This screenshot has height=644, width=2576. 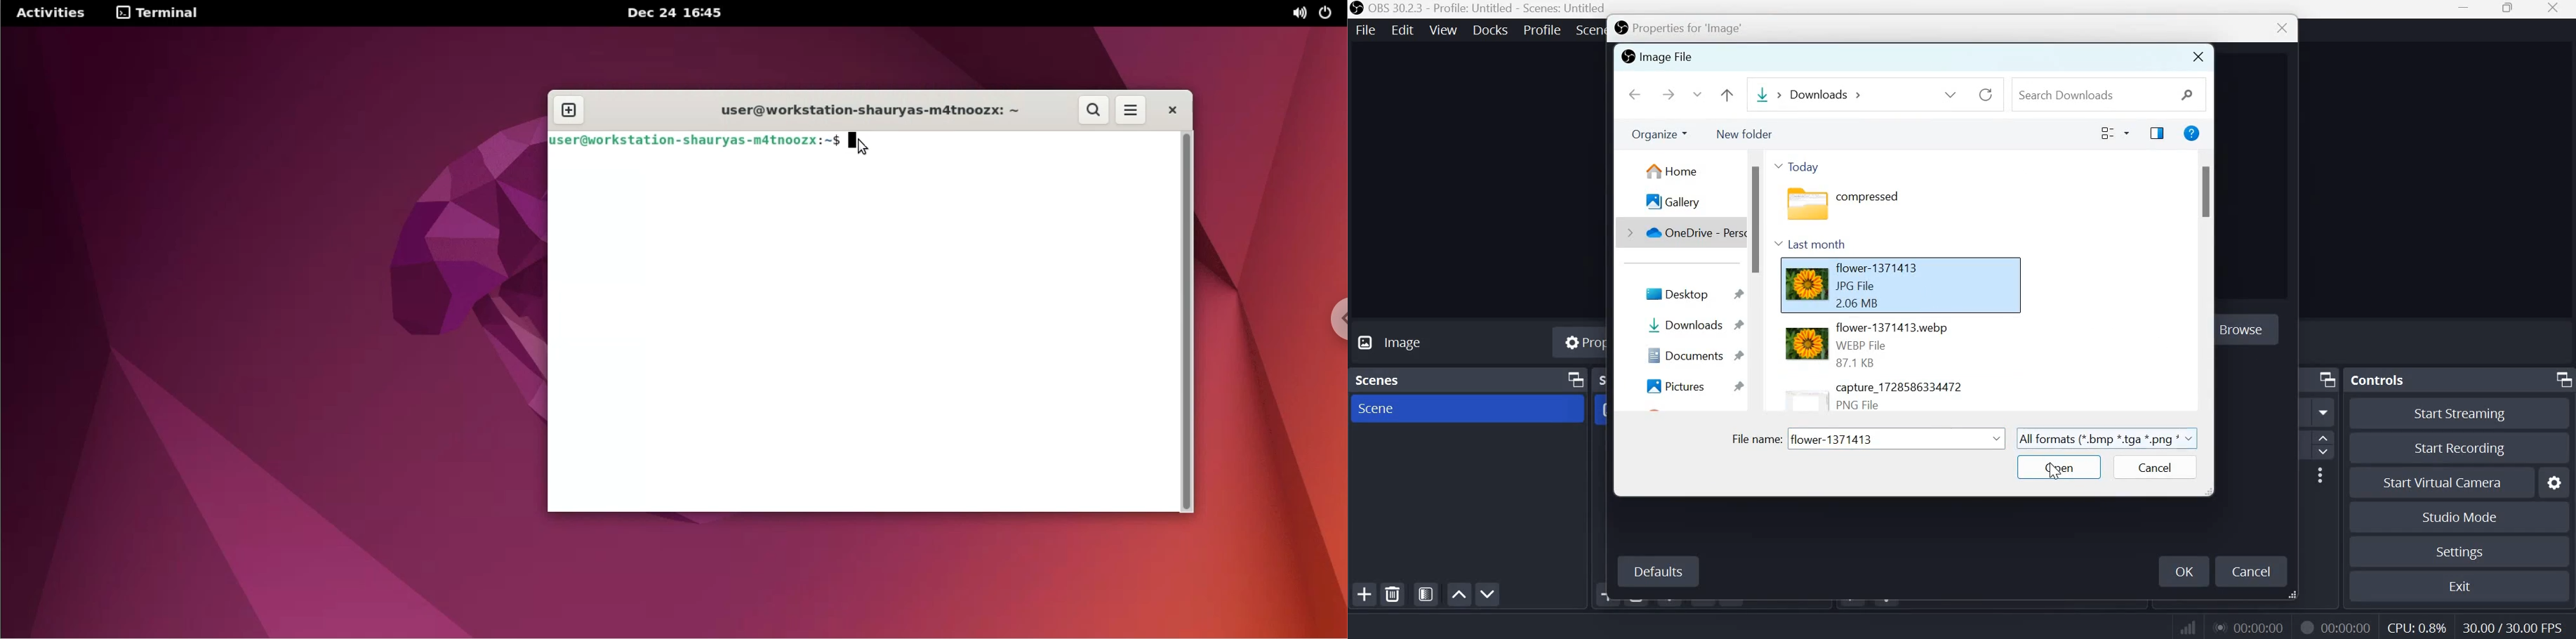 What do you see at coordinates (2324, 413) in the screenshot?
I see `More options` at bounding box center [2324, 413].